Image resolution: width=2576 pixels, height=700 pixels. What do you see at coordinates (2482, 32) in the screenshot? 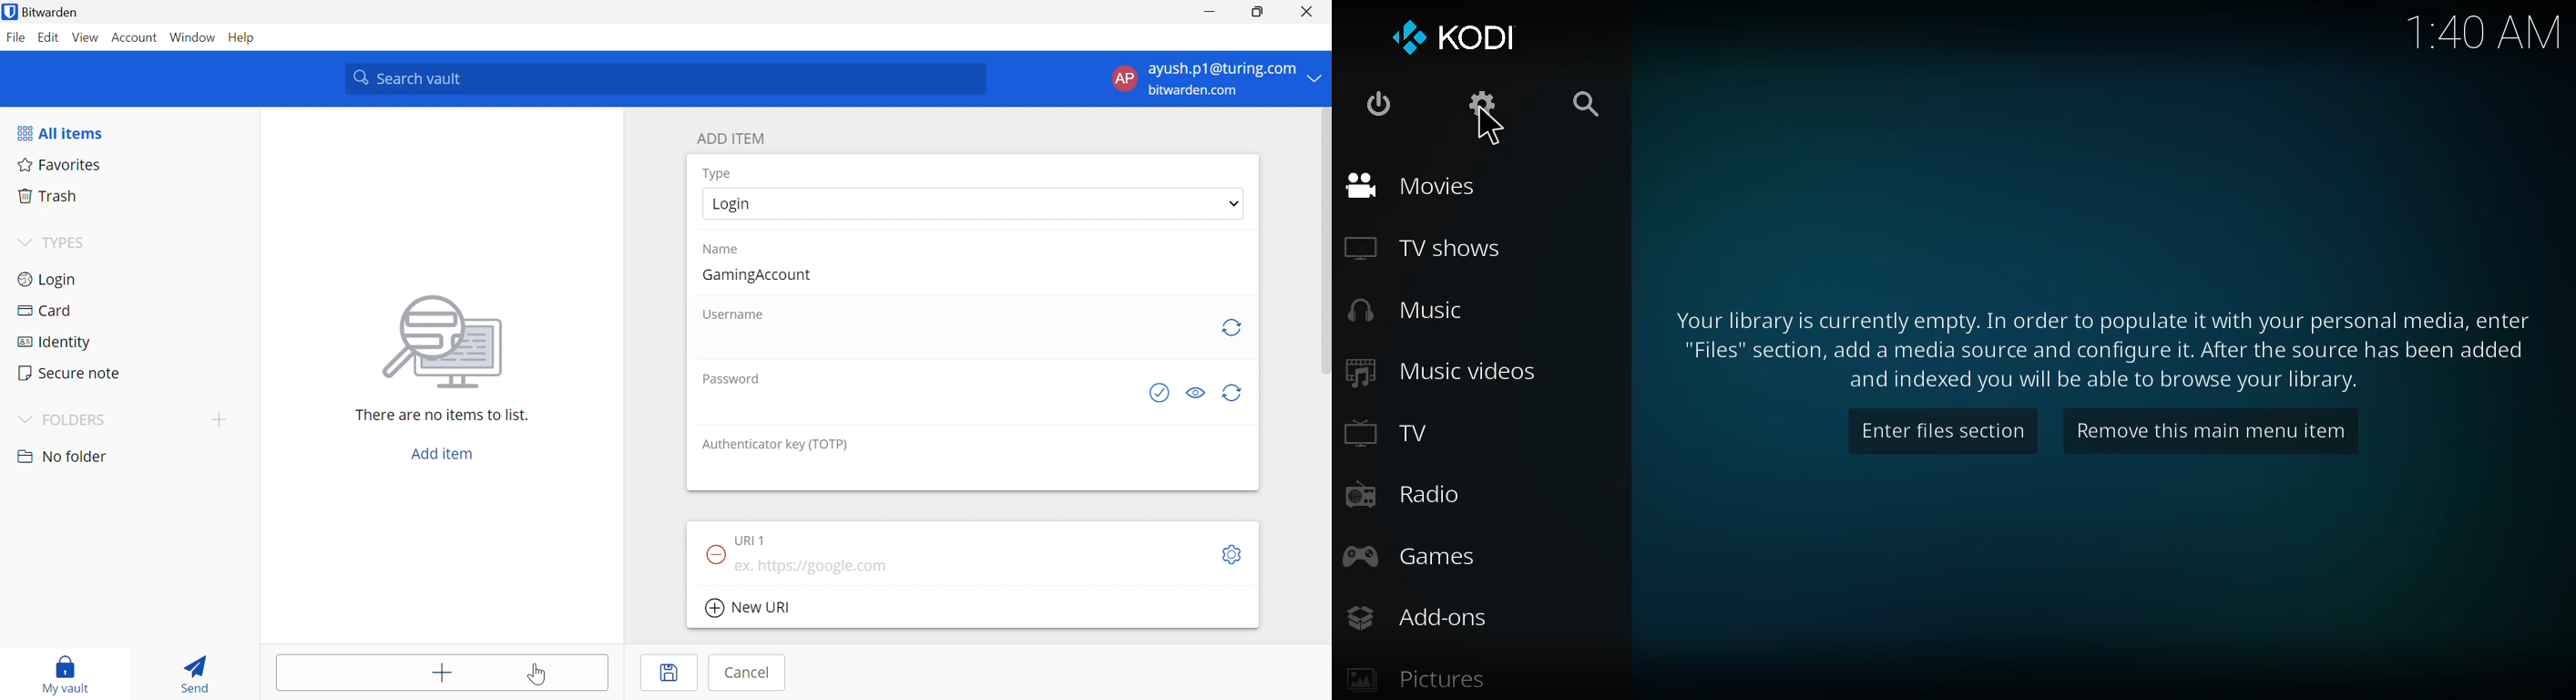
I see `time` at bounding box center [2482, 32].